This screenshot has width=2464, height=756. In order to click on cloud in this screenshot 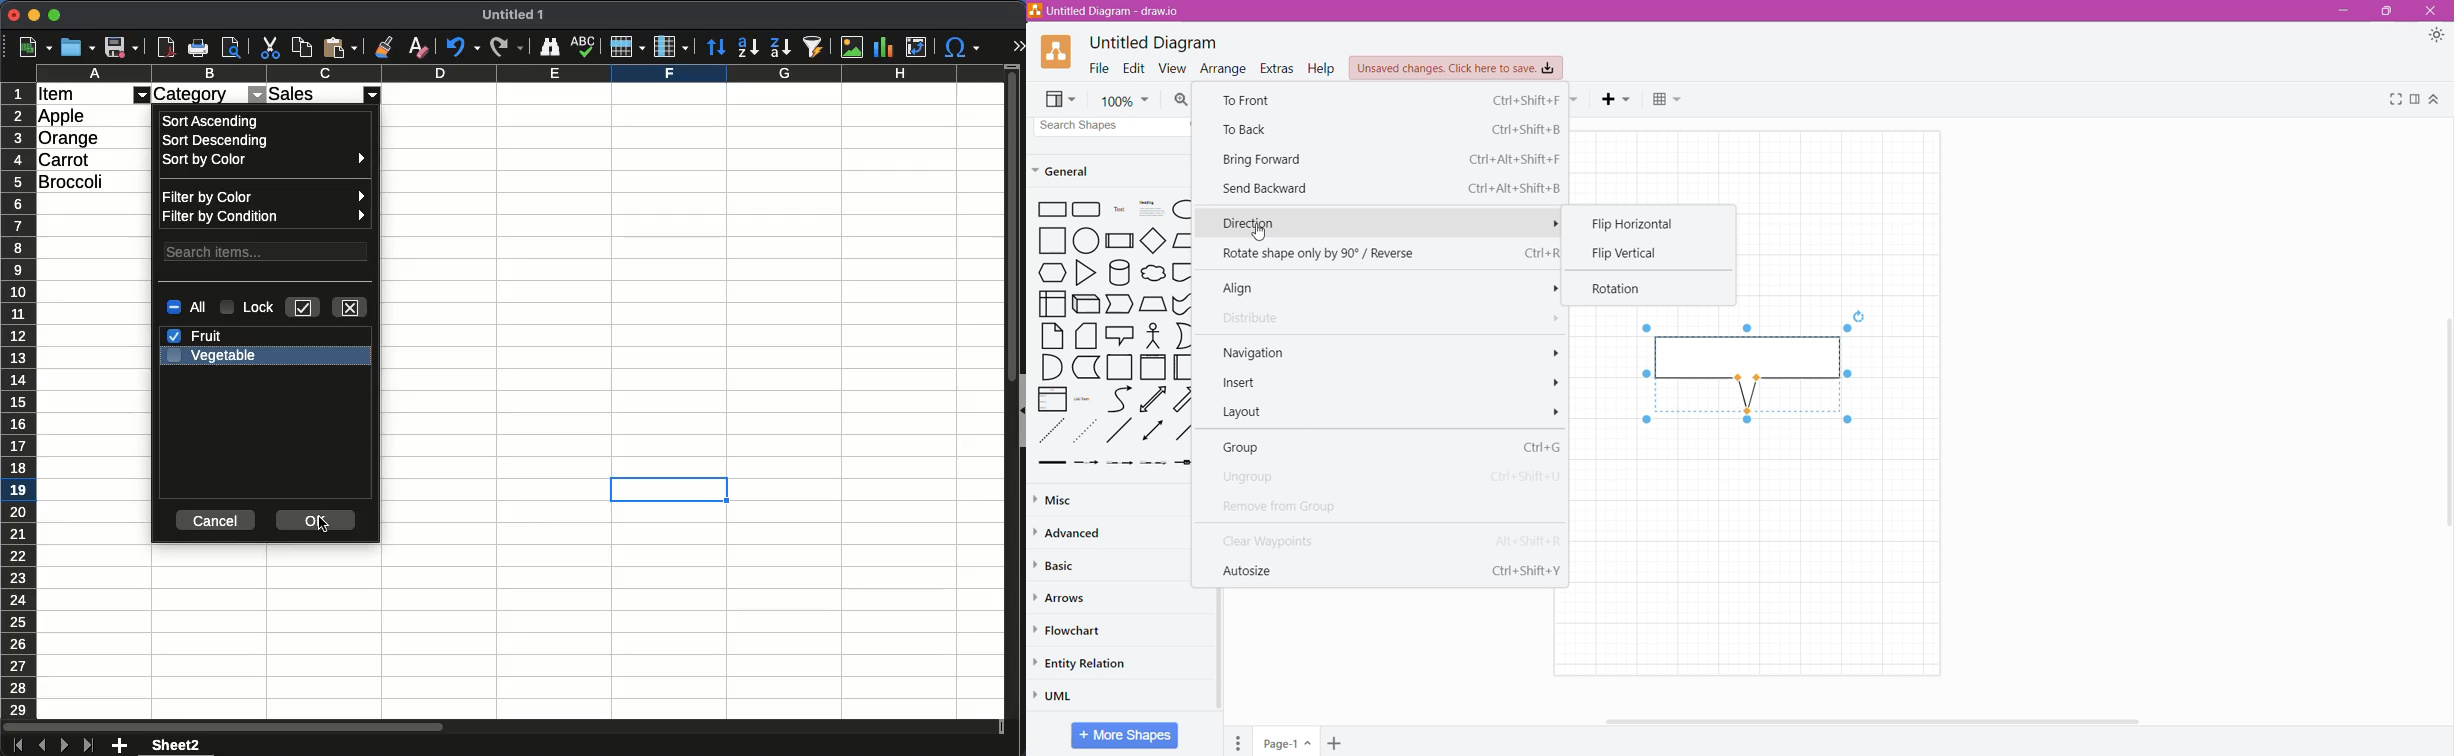, I will do `click(1152, 271)`.